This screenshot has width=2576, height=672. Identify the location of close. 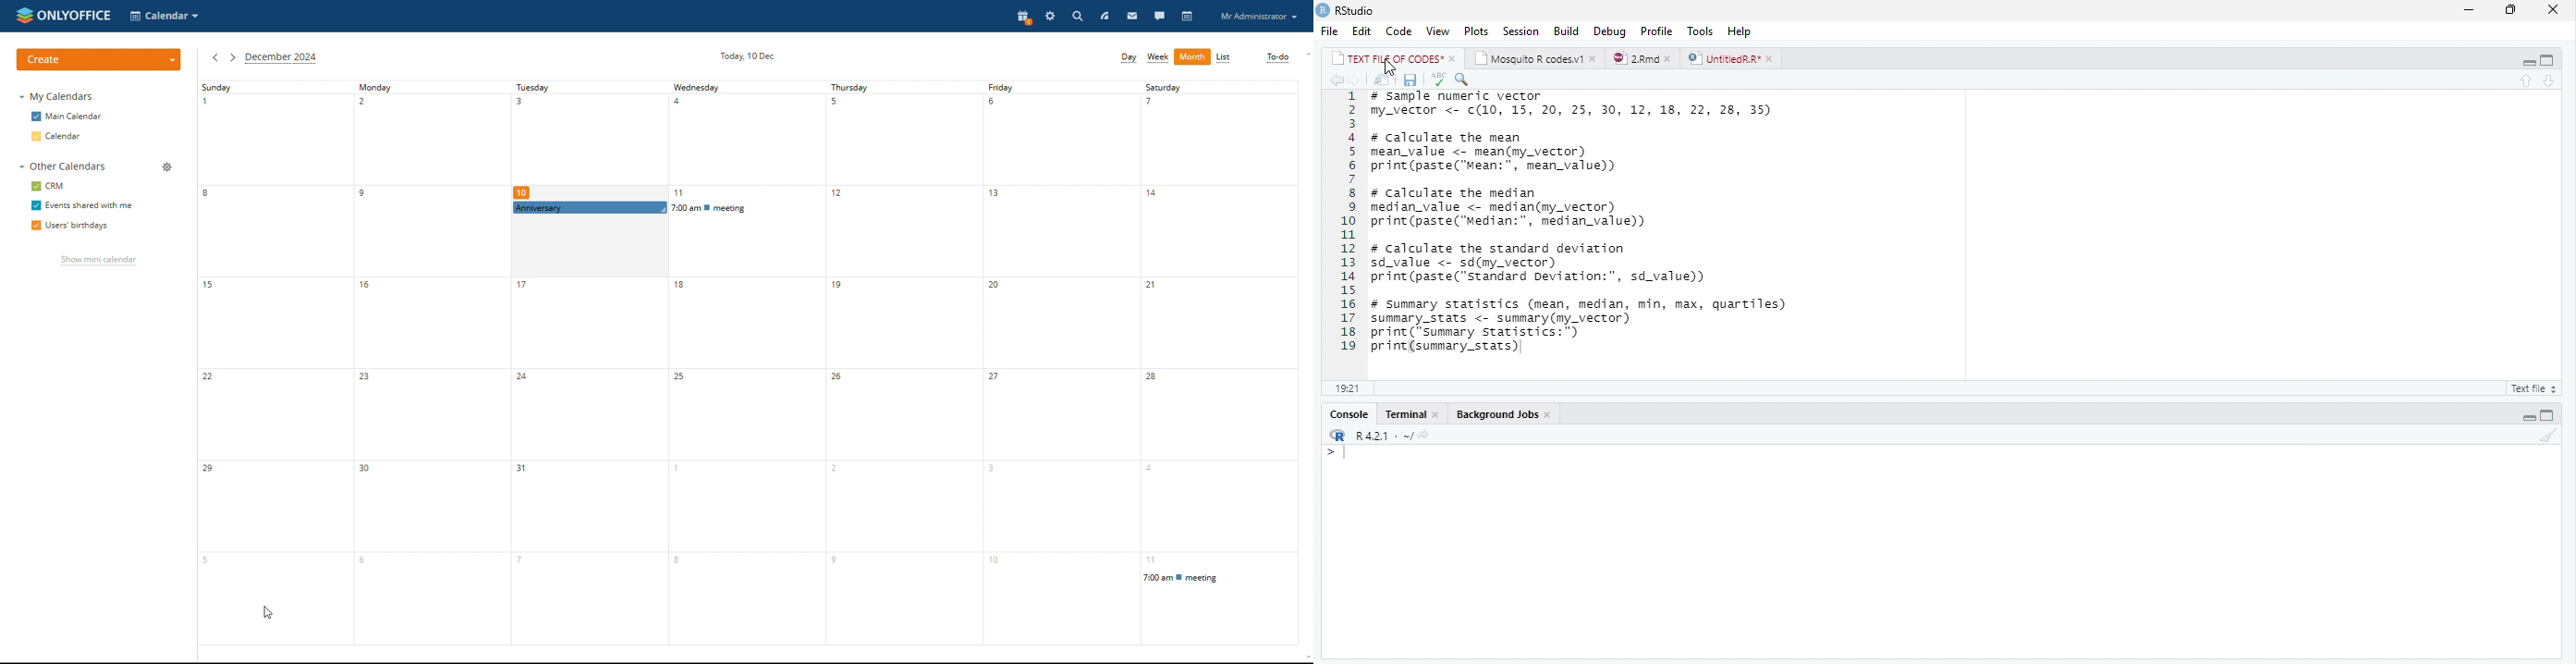
(1594, 59).